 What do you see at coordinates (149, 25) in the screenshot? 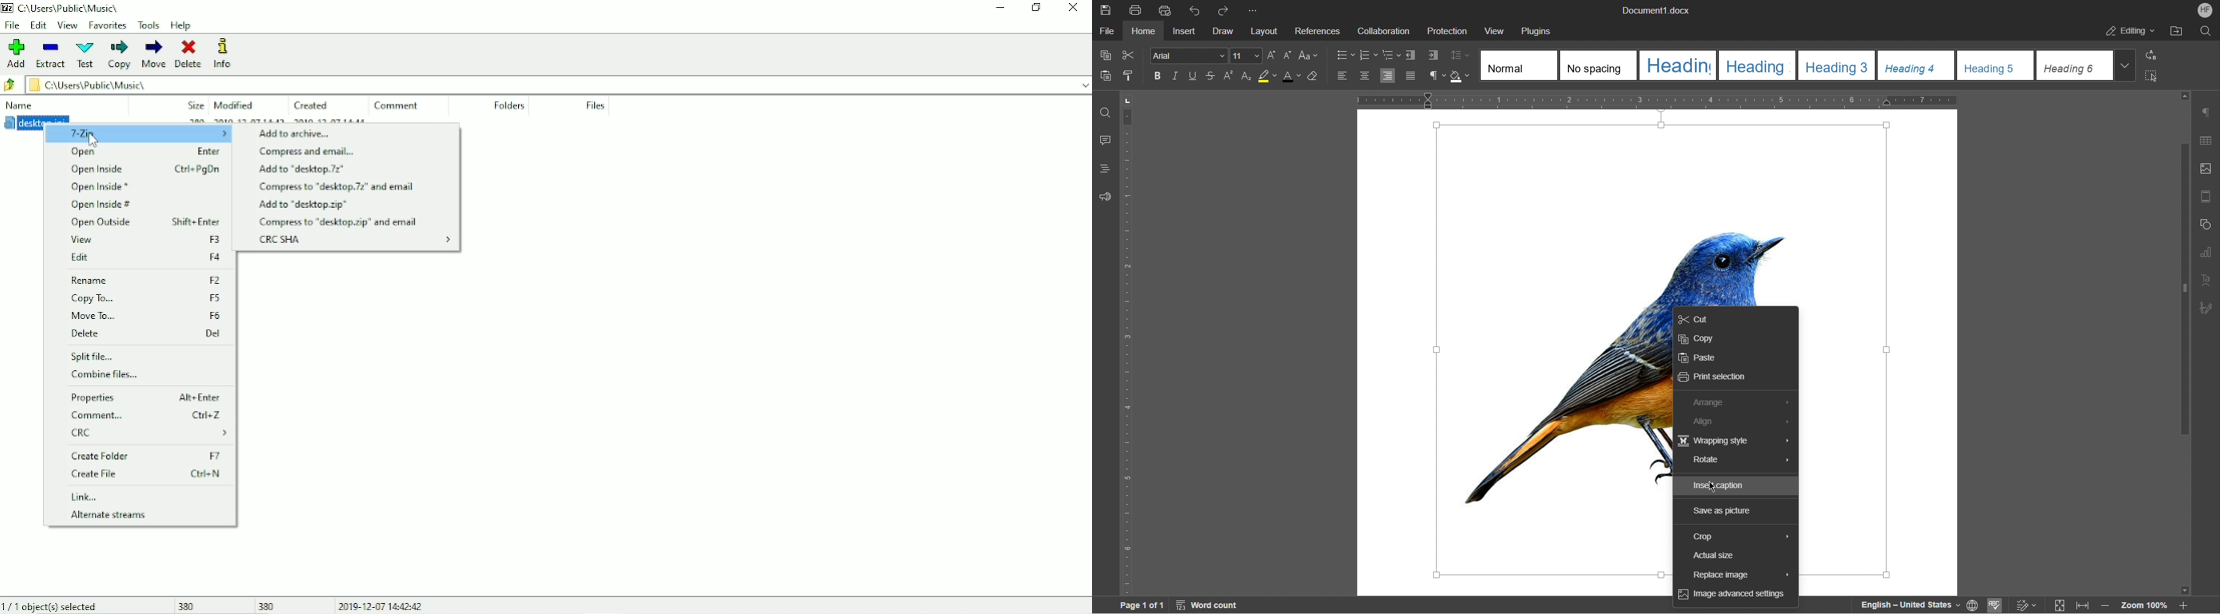
I see `Tools` at bounding box center [149, 25].